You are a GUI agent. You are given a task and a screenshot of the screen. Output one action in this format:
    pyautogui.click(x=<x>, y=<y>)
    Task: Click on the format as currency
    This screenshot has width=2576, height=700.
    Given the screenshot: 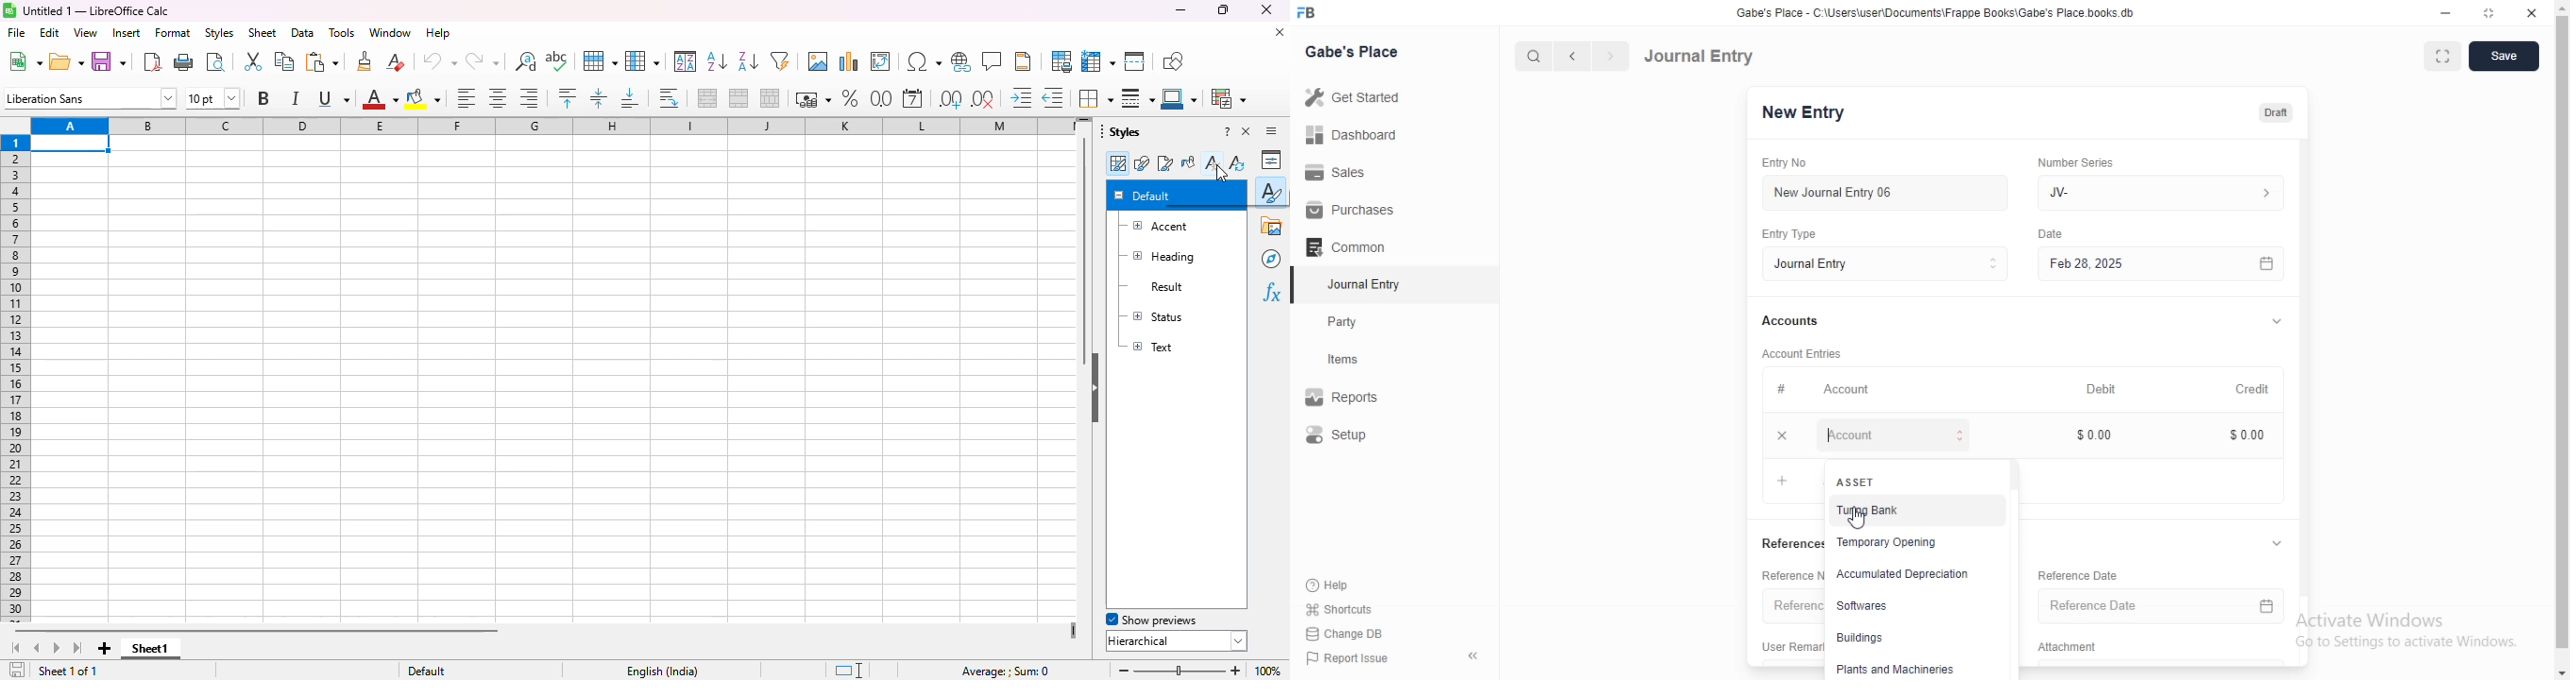 What is the action you would take?
    pyautogui.click(x=812, y=98)
    